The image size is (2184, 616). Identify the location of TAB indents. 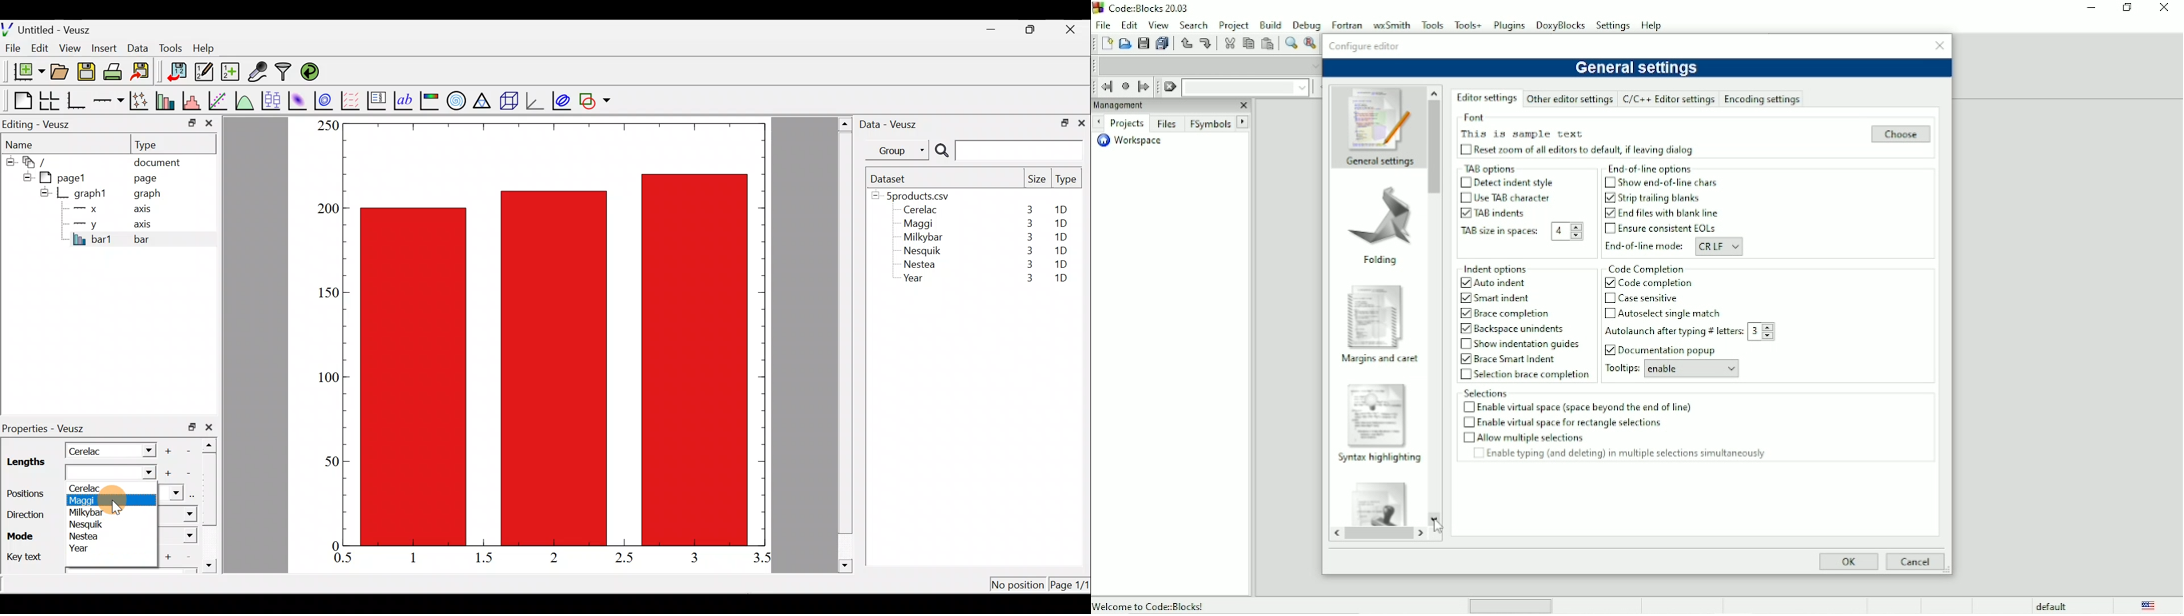
(1506, 211).